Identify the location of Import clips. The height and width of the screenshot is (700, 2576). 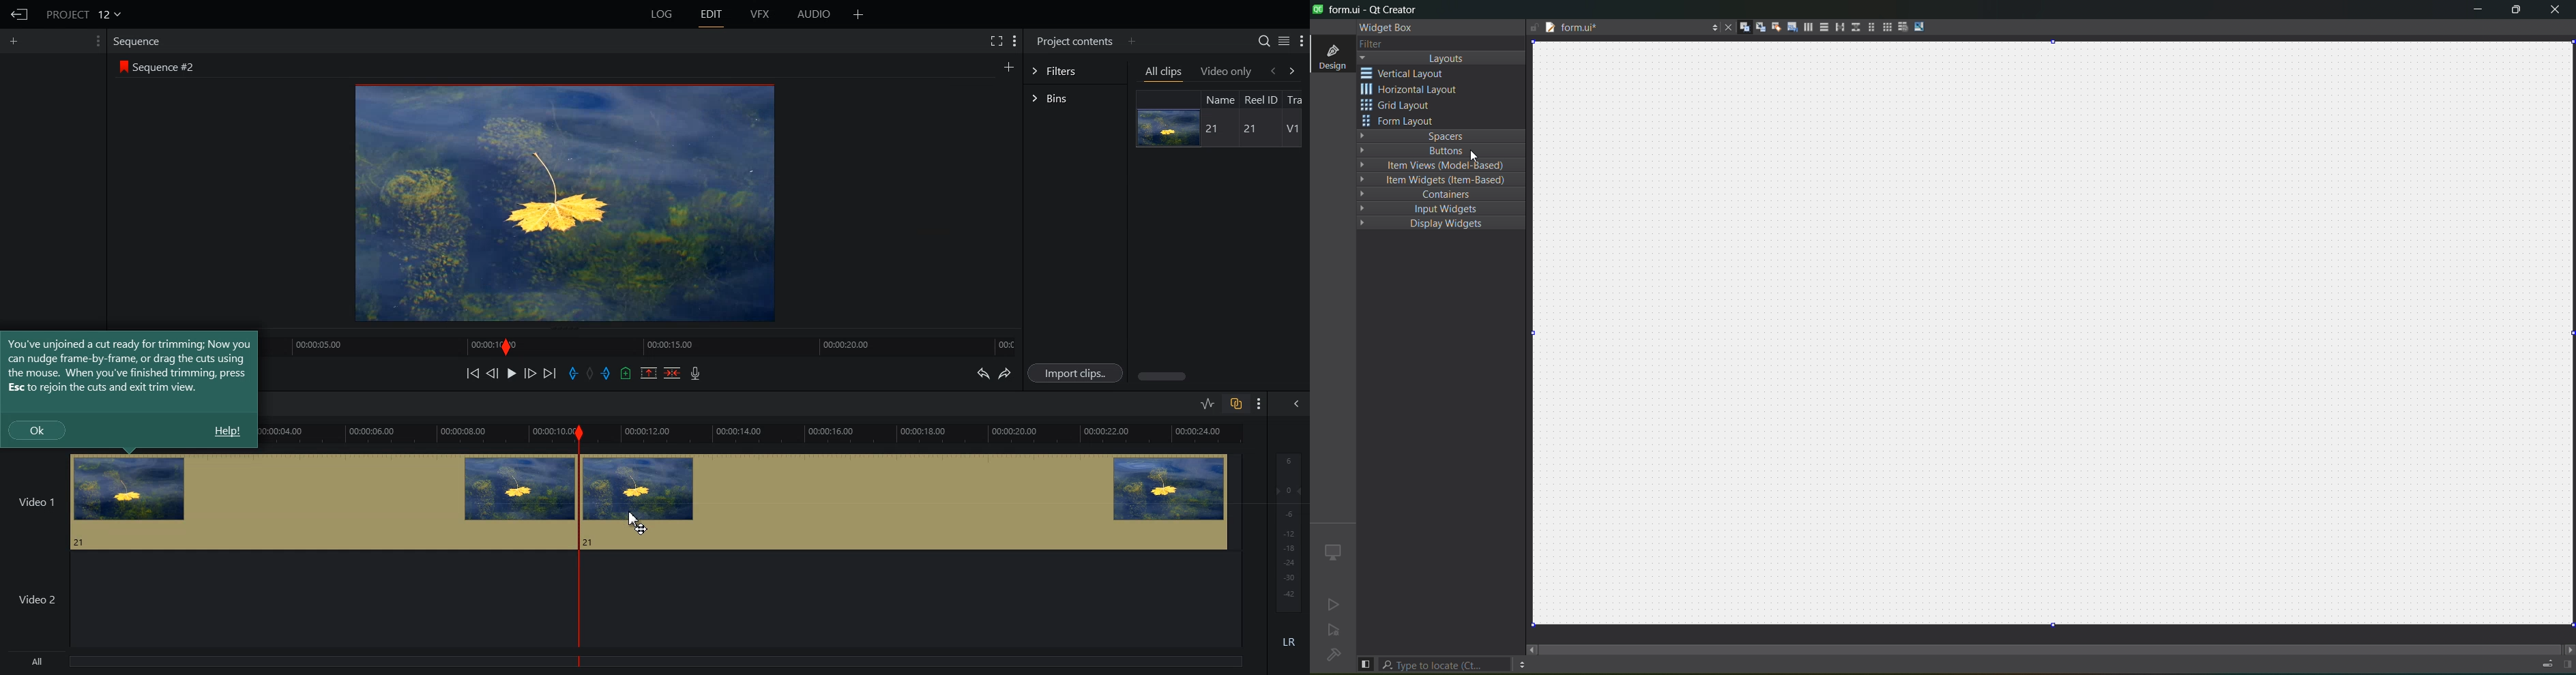
(1074, 372).